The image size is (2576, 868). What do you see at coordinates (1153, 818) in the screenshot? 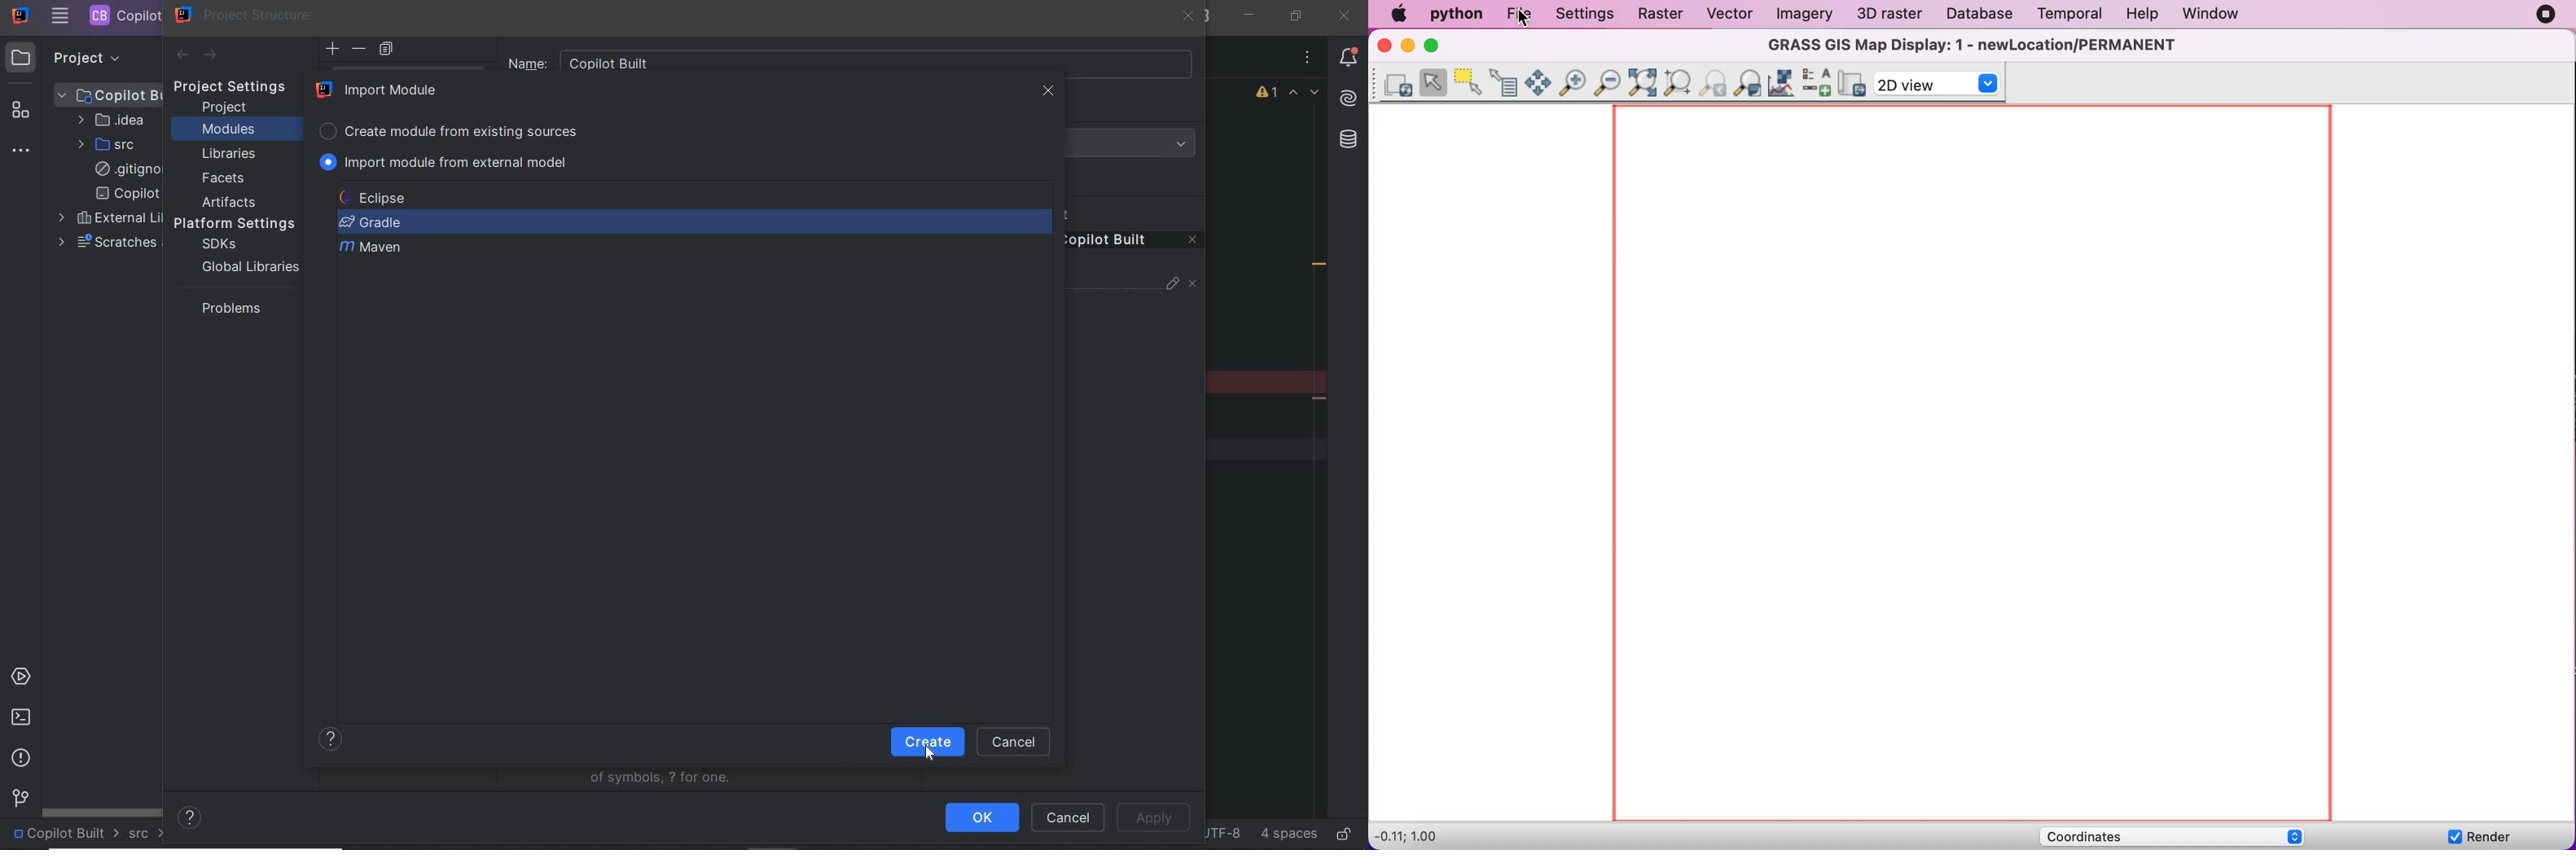
I see `apply` at bounding box center [1153, 818].